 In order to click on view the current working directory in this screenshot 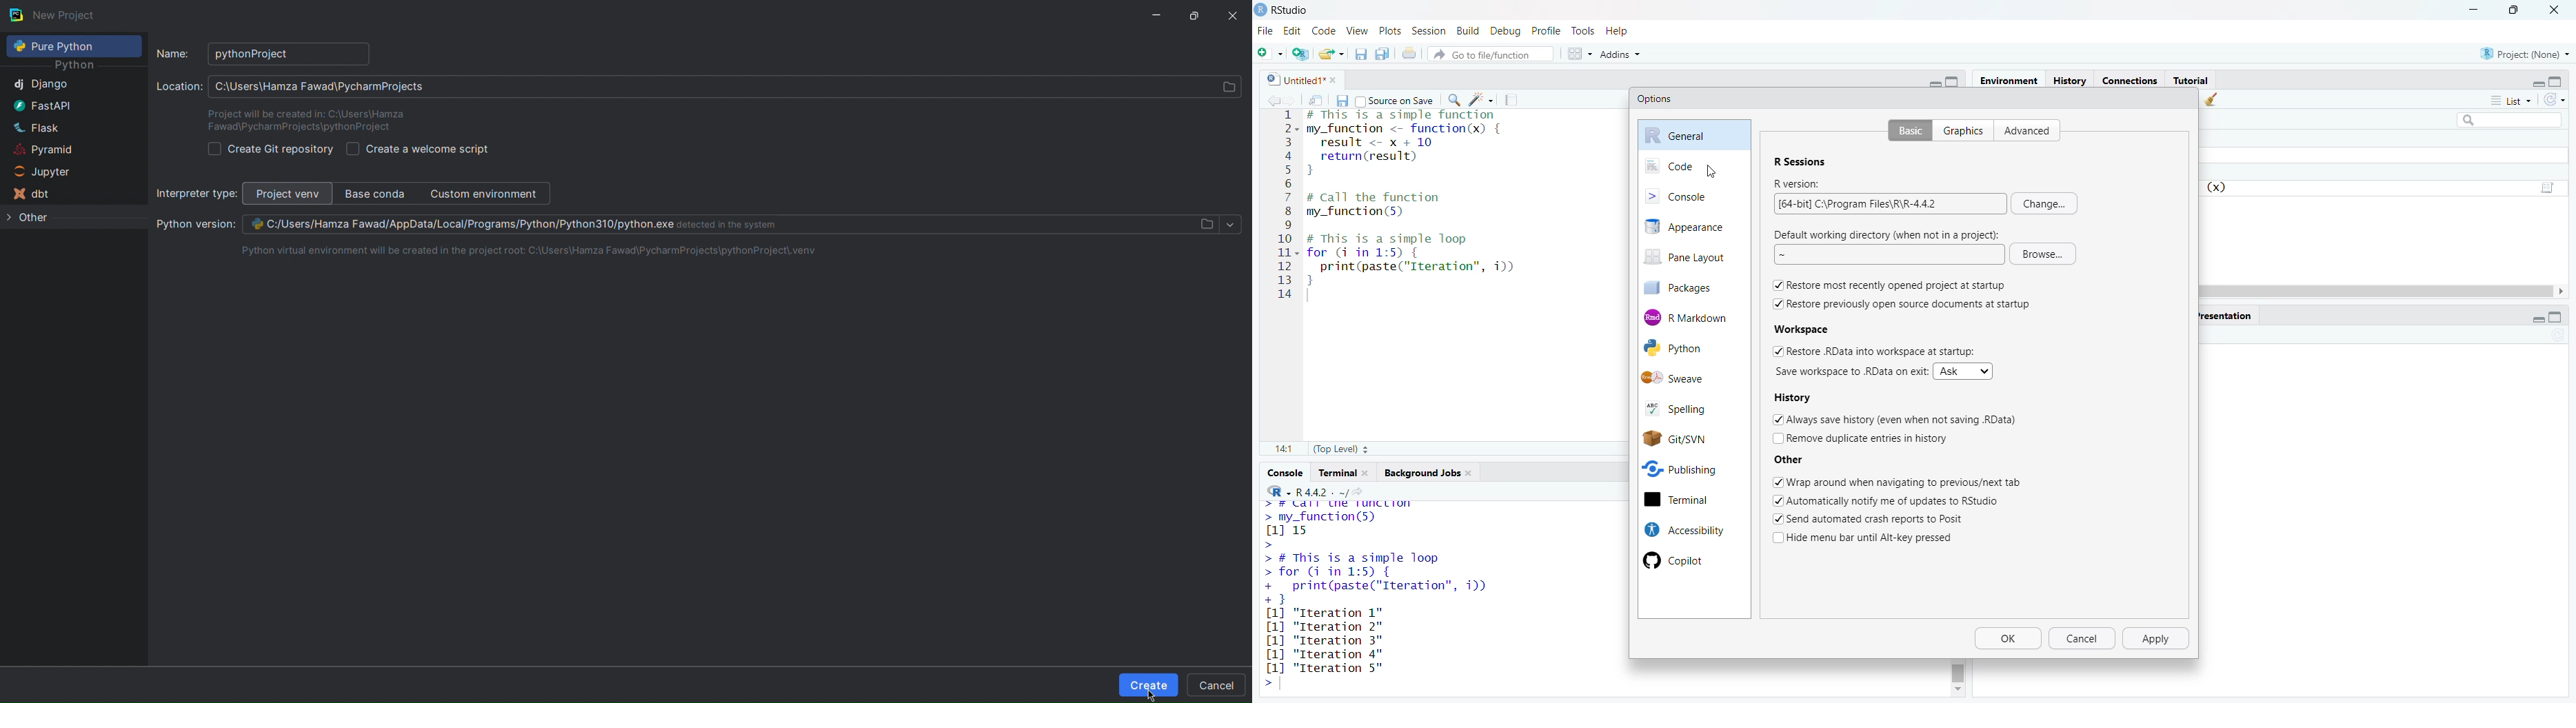, I will do `click(1364, 491)`.